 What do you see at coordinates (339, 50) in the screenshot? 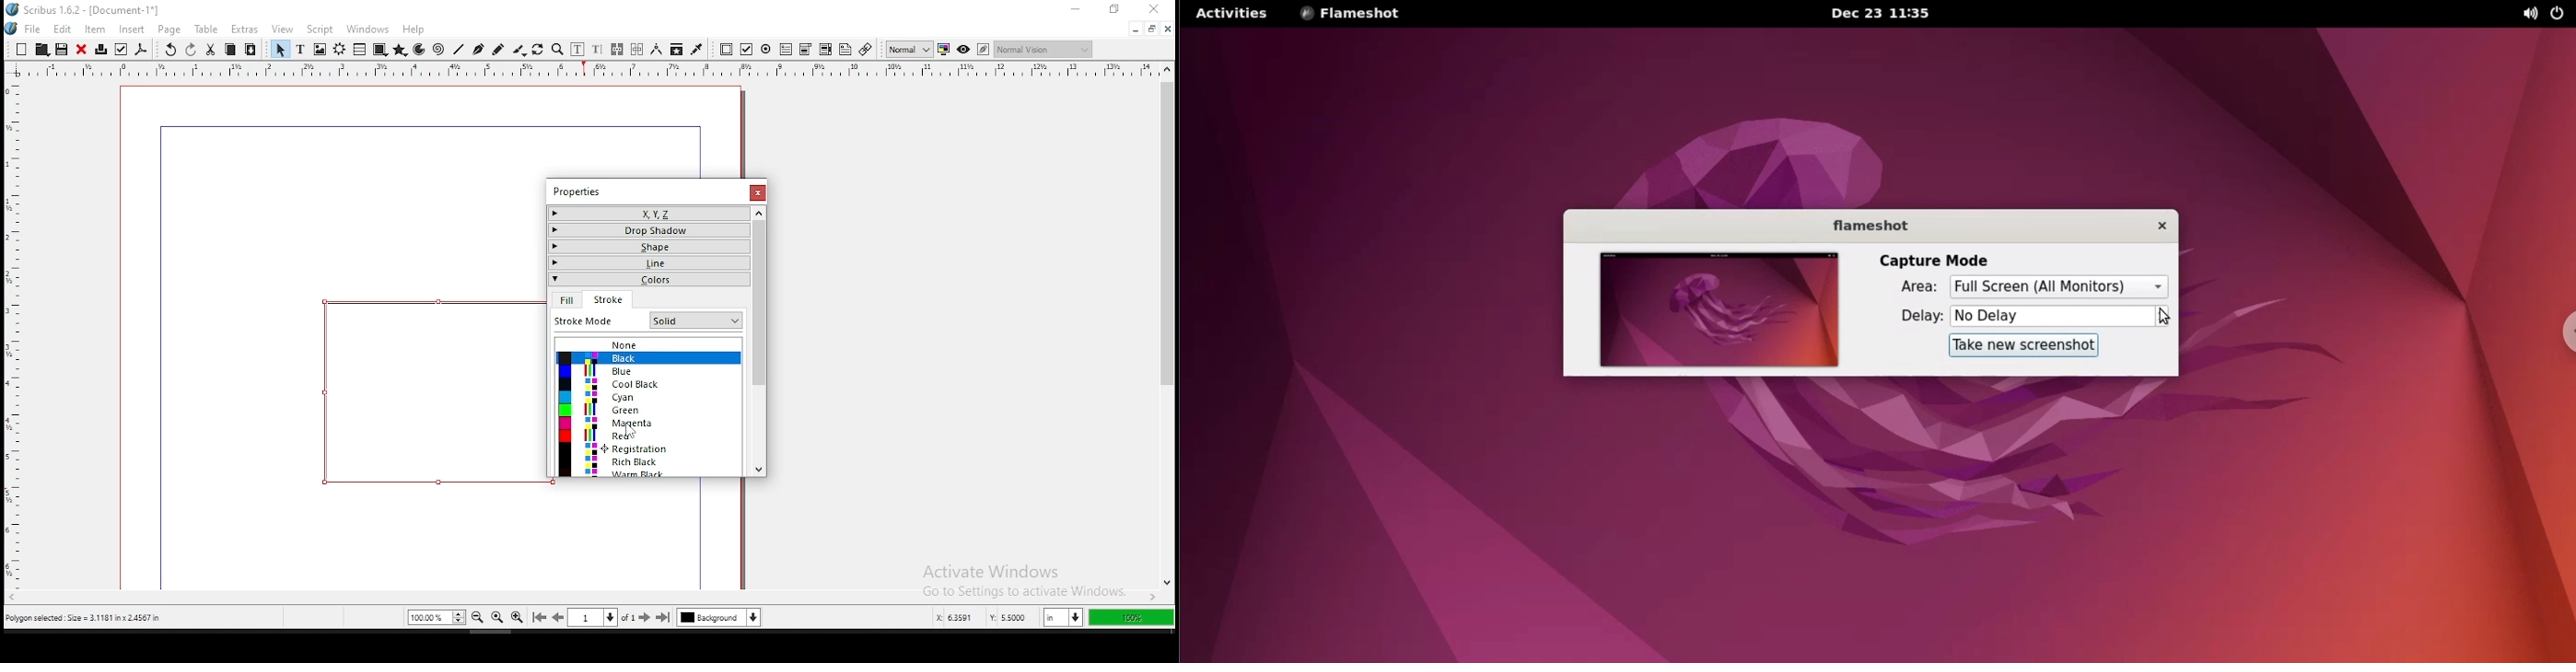
I see `render frame` at bounding box center [339, 50].